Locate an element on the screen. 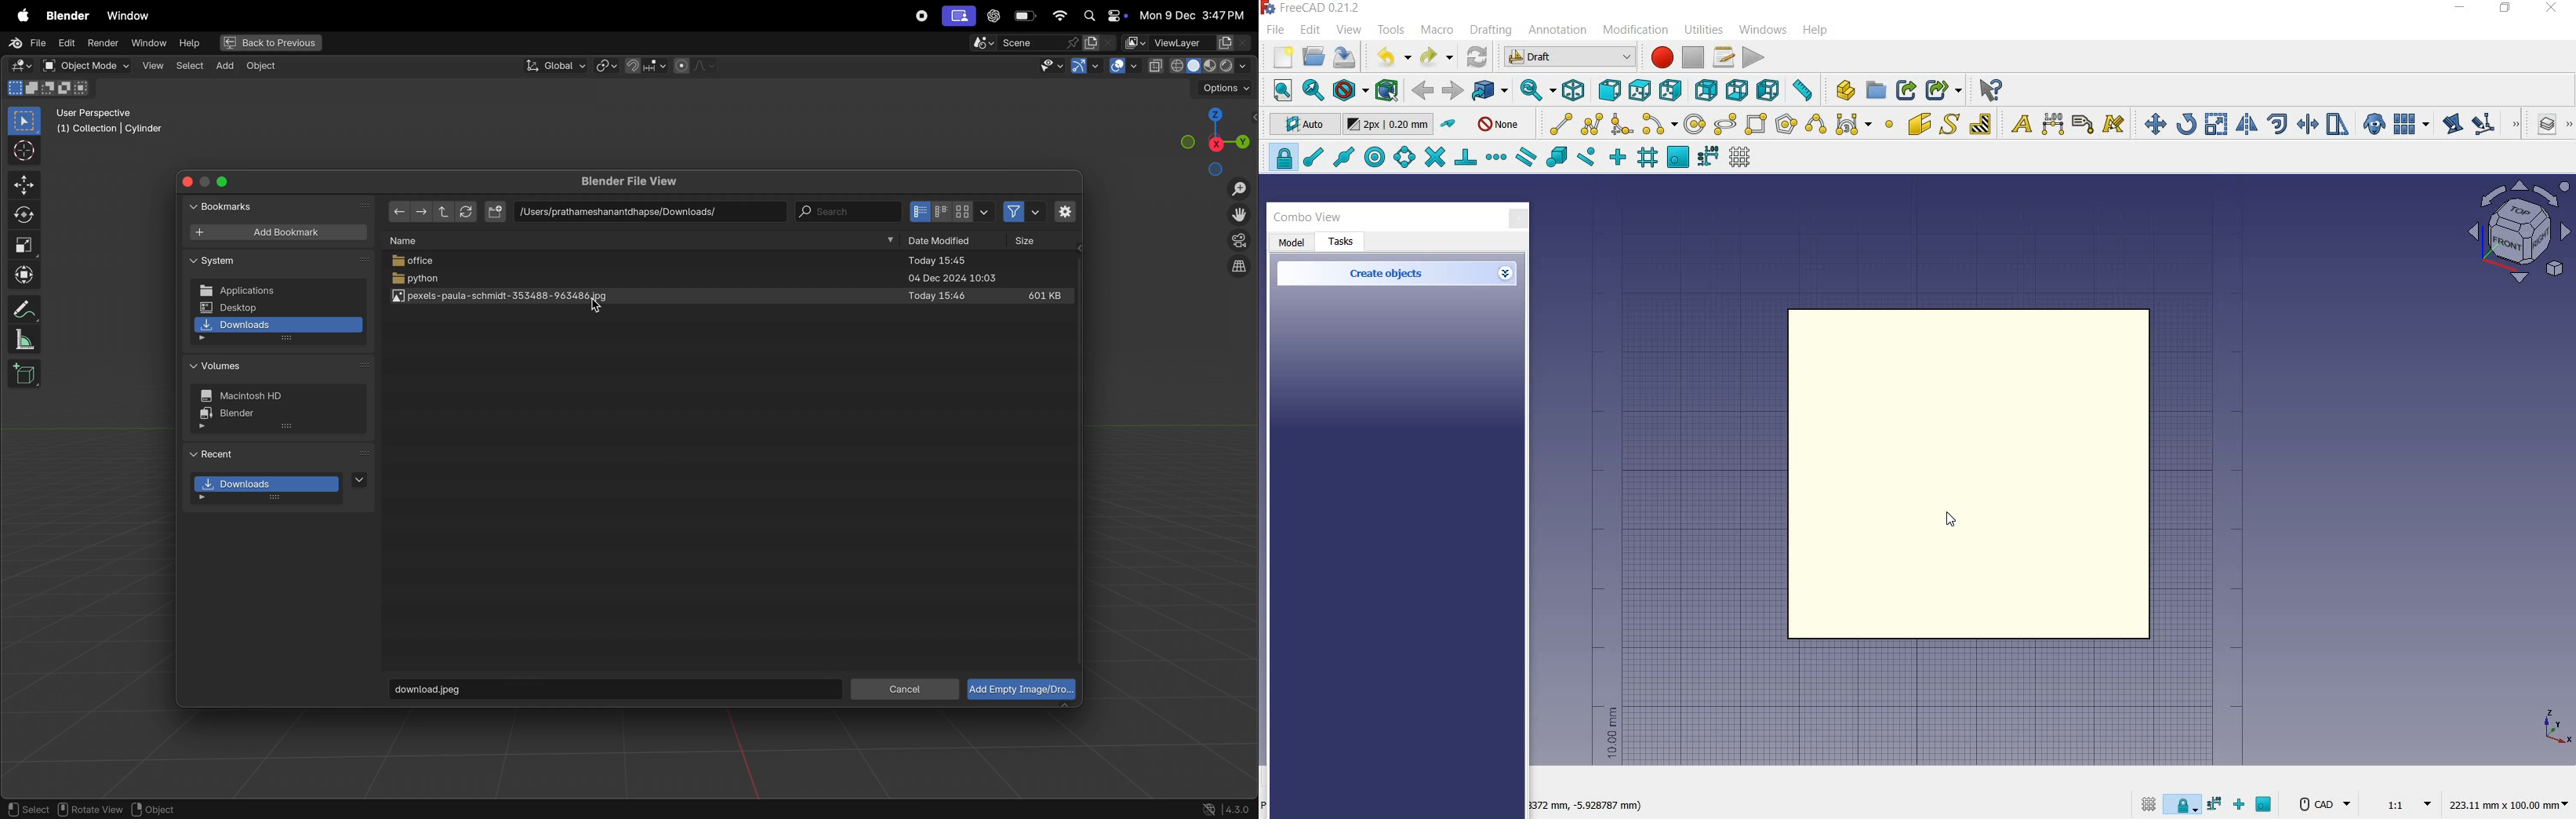  front is located at coordinates (1607, 91).